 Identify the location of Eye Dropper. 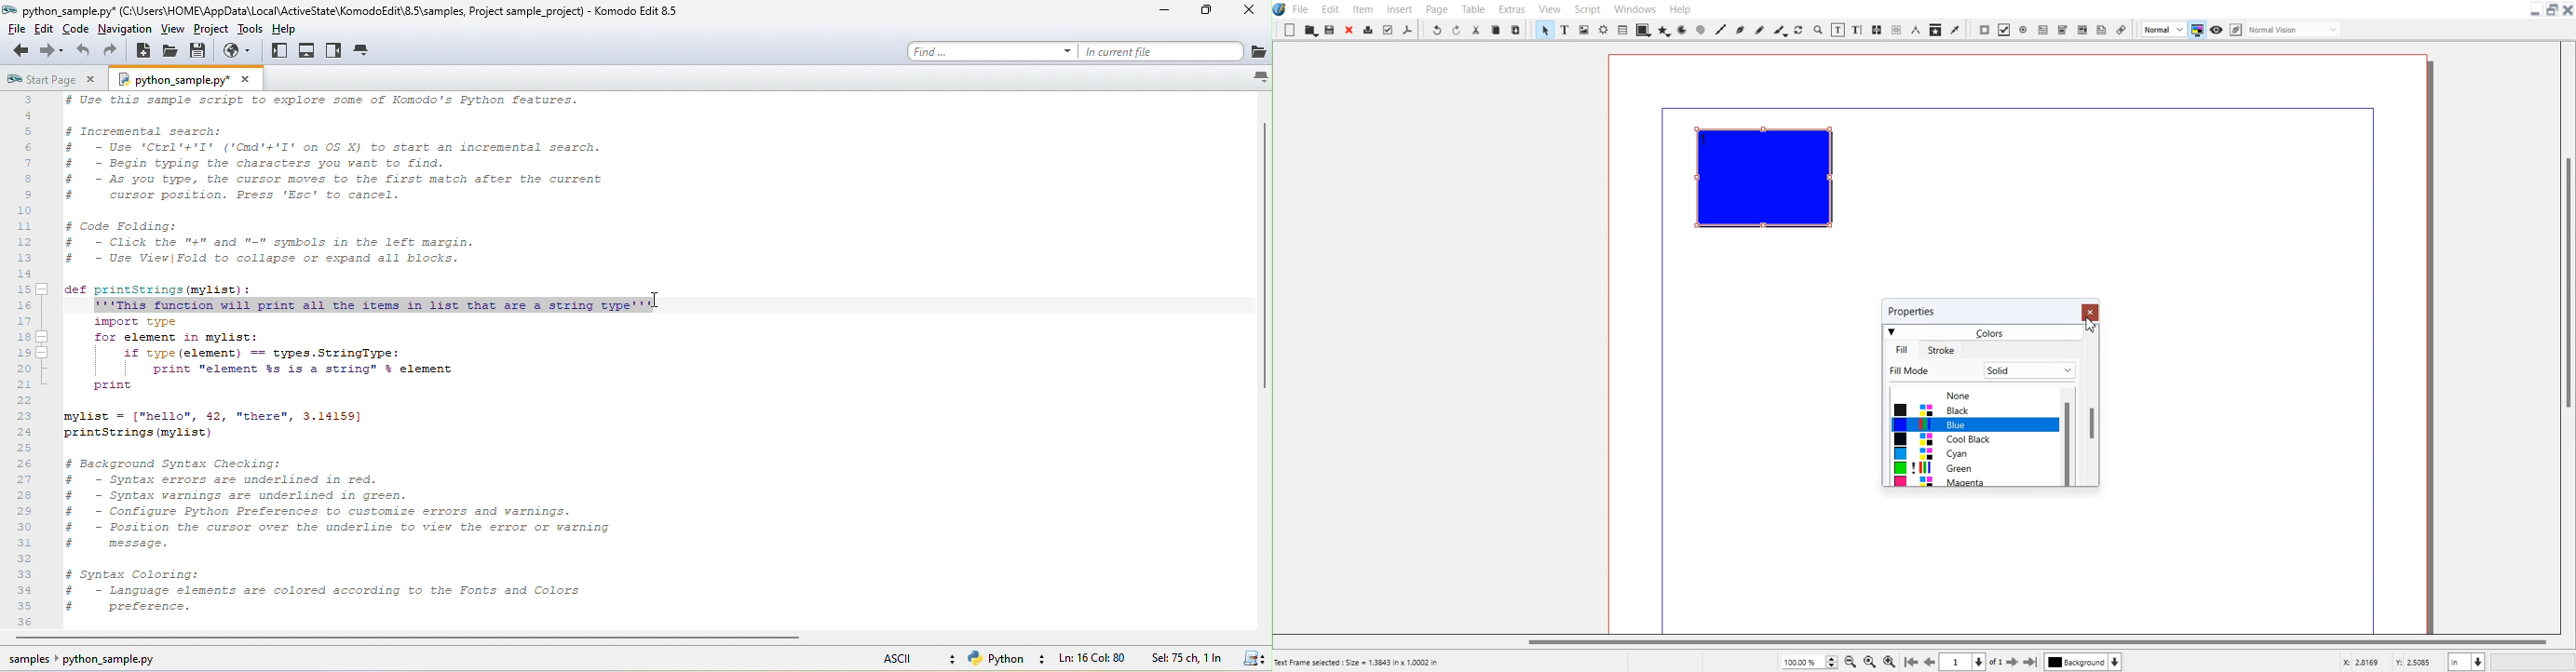
(1955, 30).